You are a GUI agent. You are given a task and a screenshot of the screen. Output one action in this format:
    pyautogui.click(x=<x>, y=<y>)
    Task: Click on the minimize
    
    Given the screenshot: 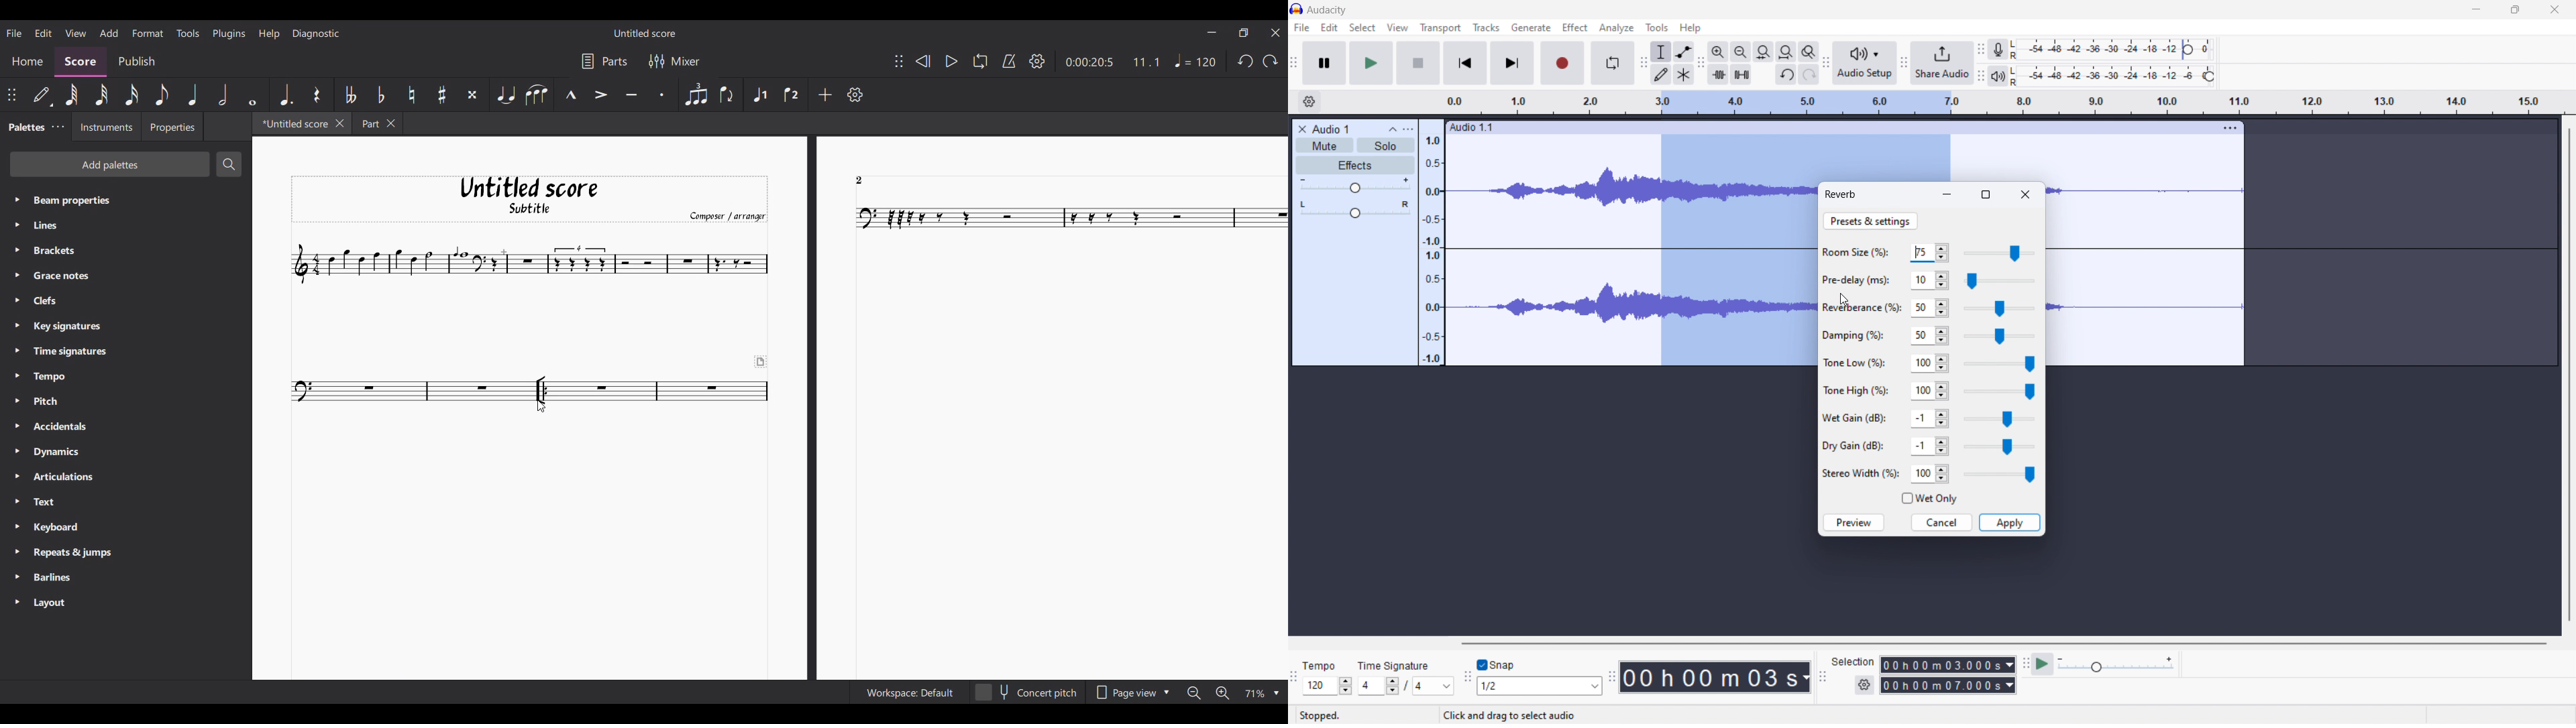 What is the action you would take?
    pyautogui.click(x=1949, y=195)
    